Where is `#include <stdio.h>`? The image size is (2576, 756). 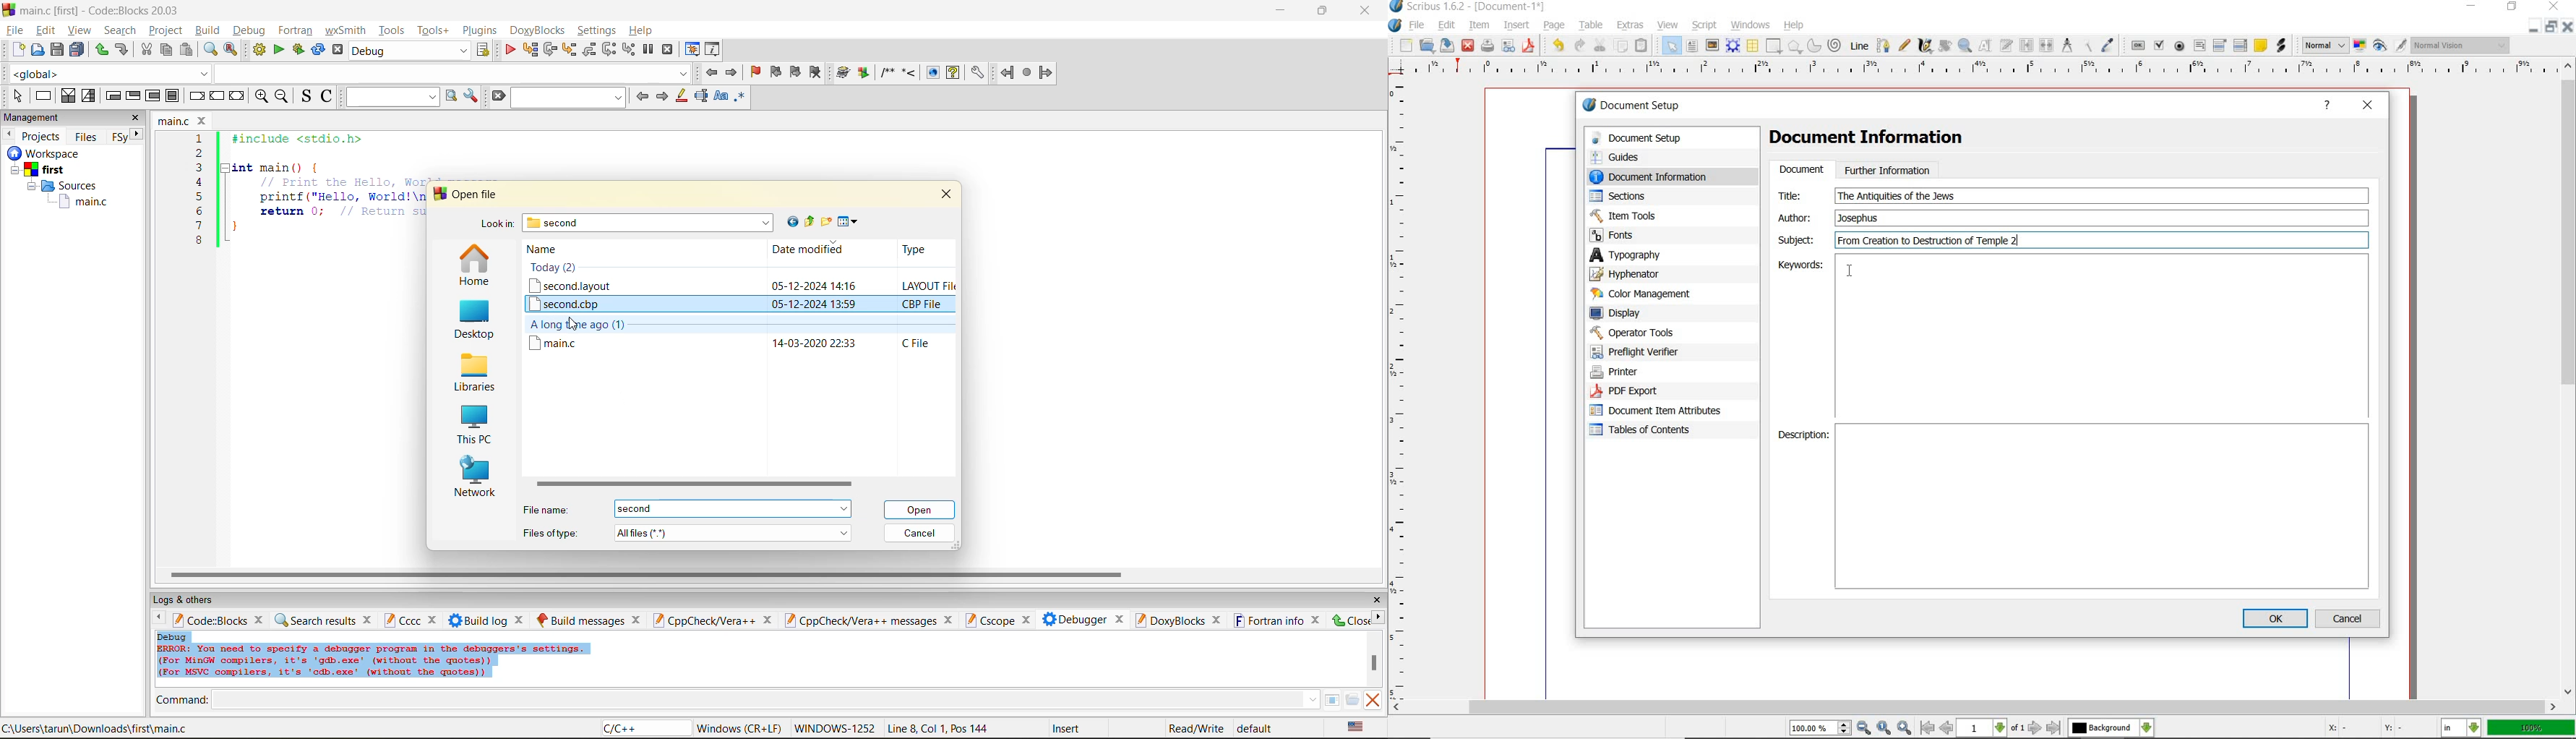
#include <stdio.h> is located at coordinates (306, 139).